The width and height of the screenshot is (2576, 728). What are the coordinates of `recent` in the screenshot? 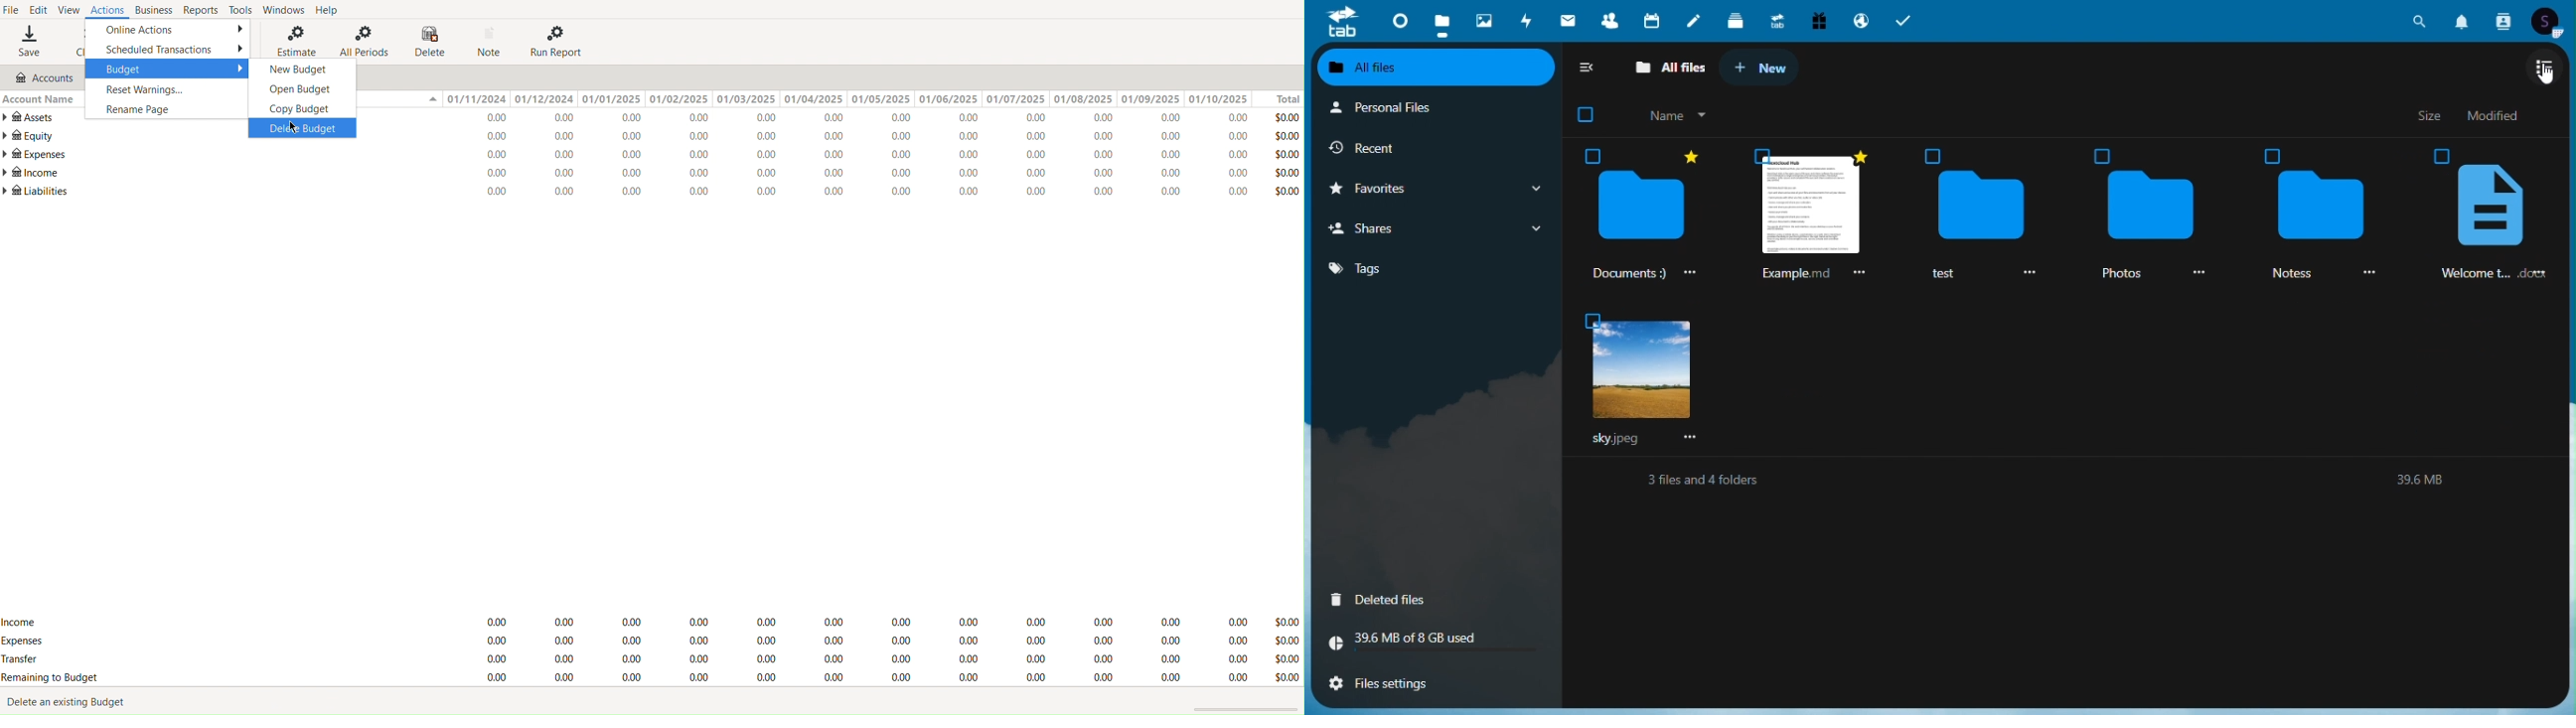 It's located at (1414, 146).